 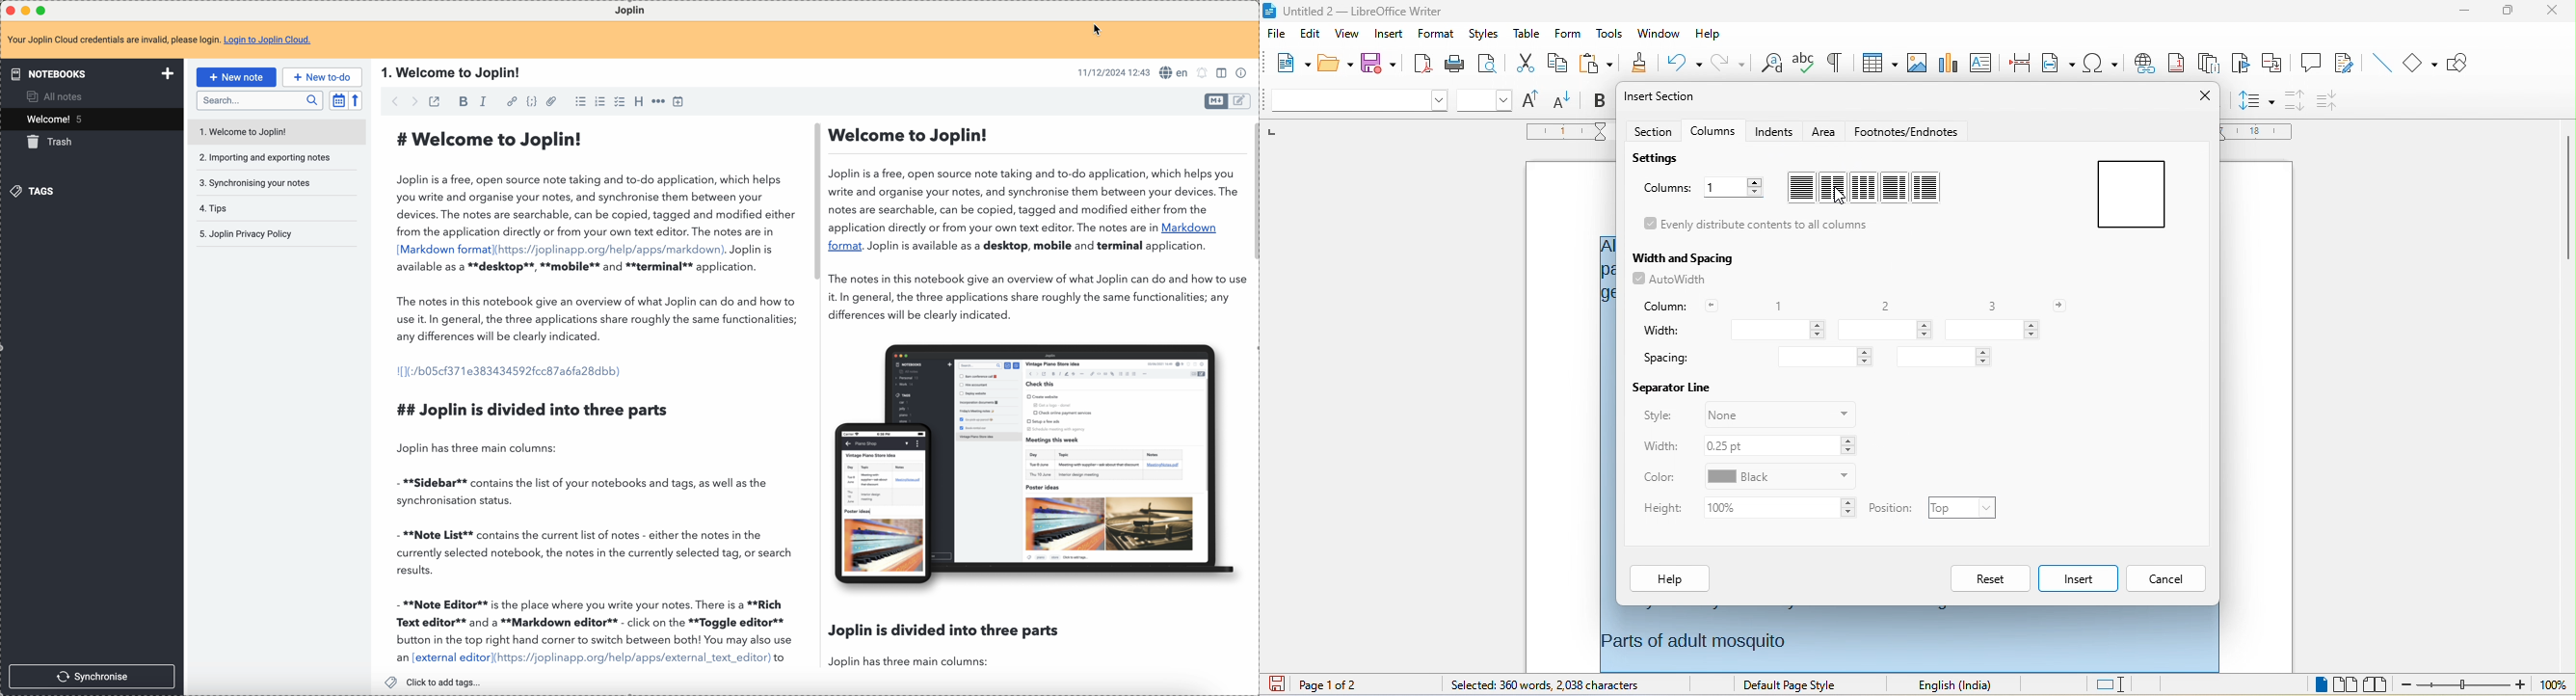 What do you see at coordinates (1780, 413) in the screenshot?
I see `set style` at bounding box center [1780, 413].